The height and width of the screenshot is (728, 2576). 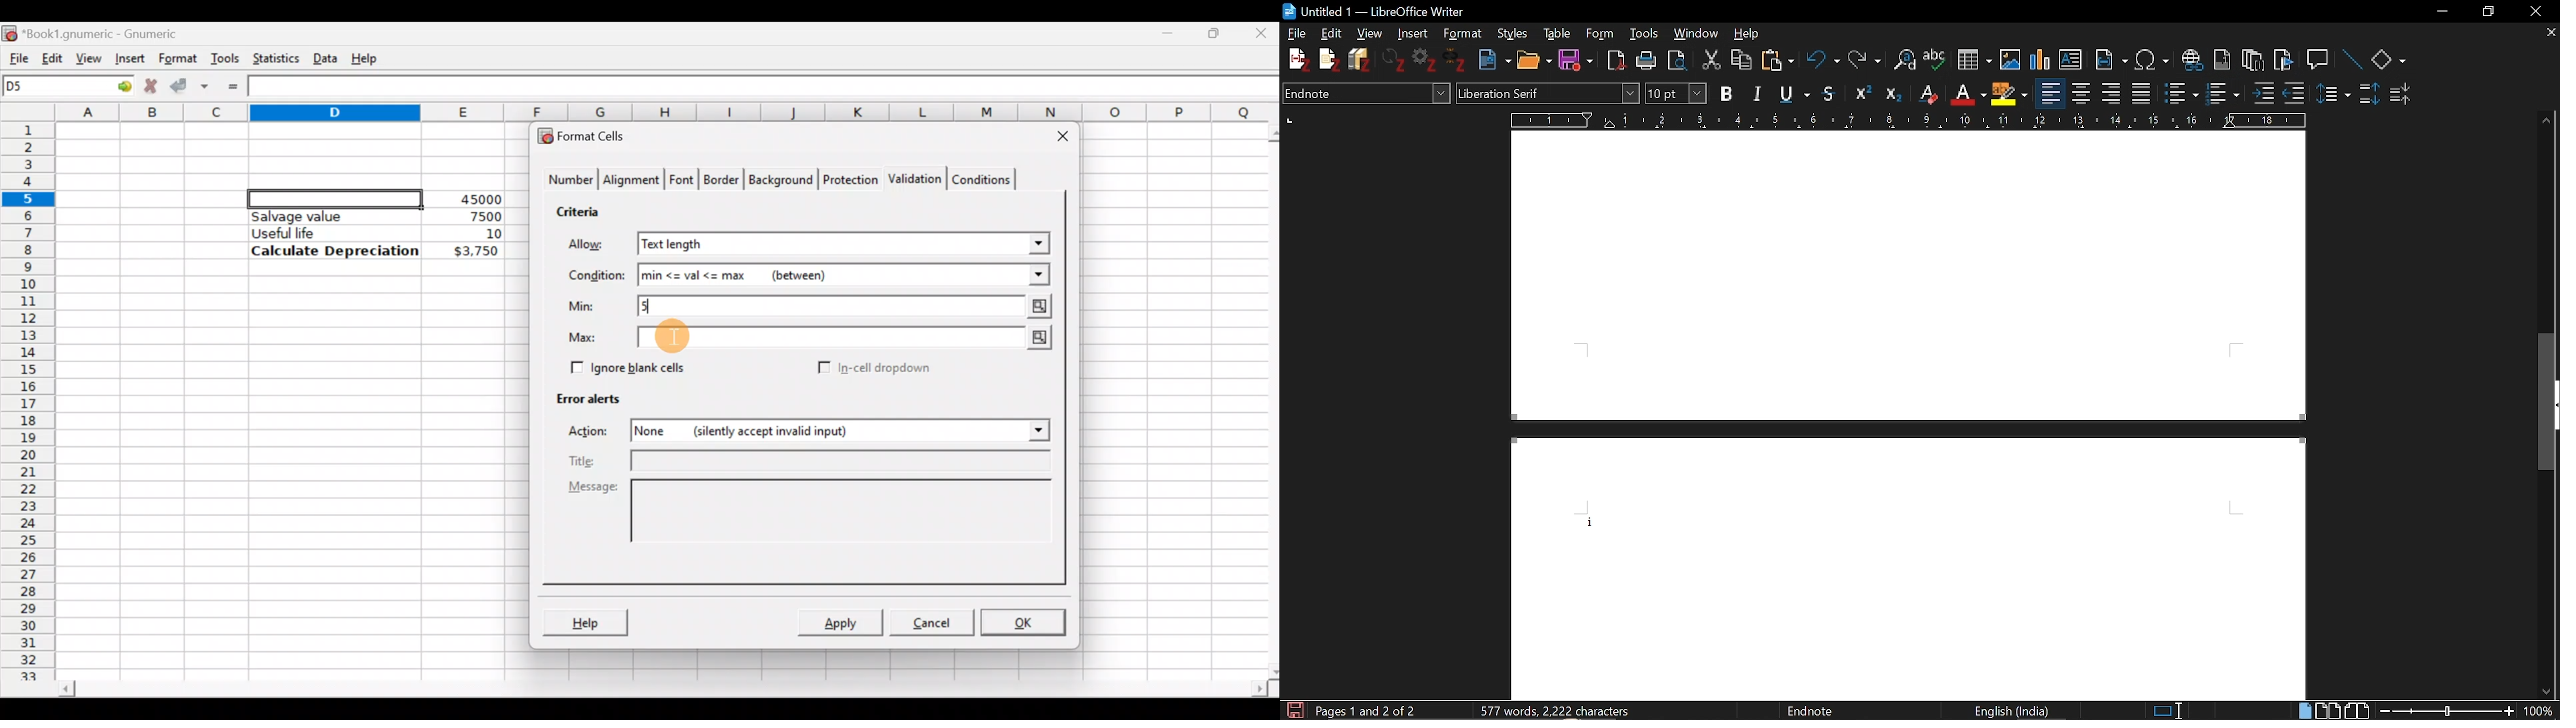 I want to click on Open, so click(x=1534, y=61).